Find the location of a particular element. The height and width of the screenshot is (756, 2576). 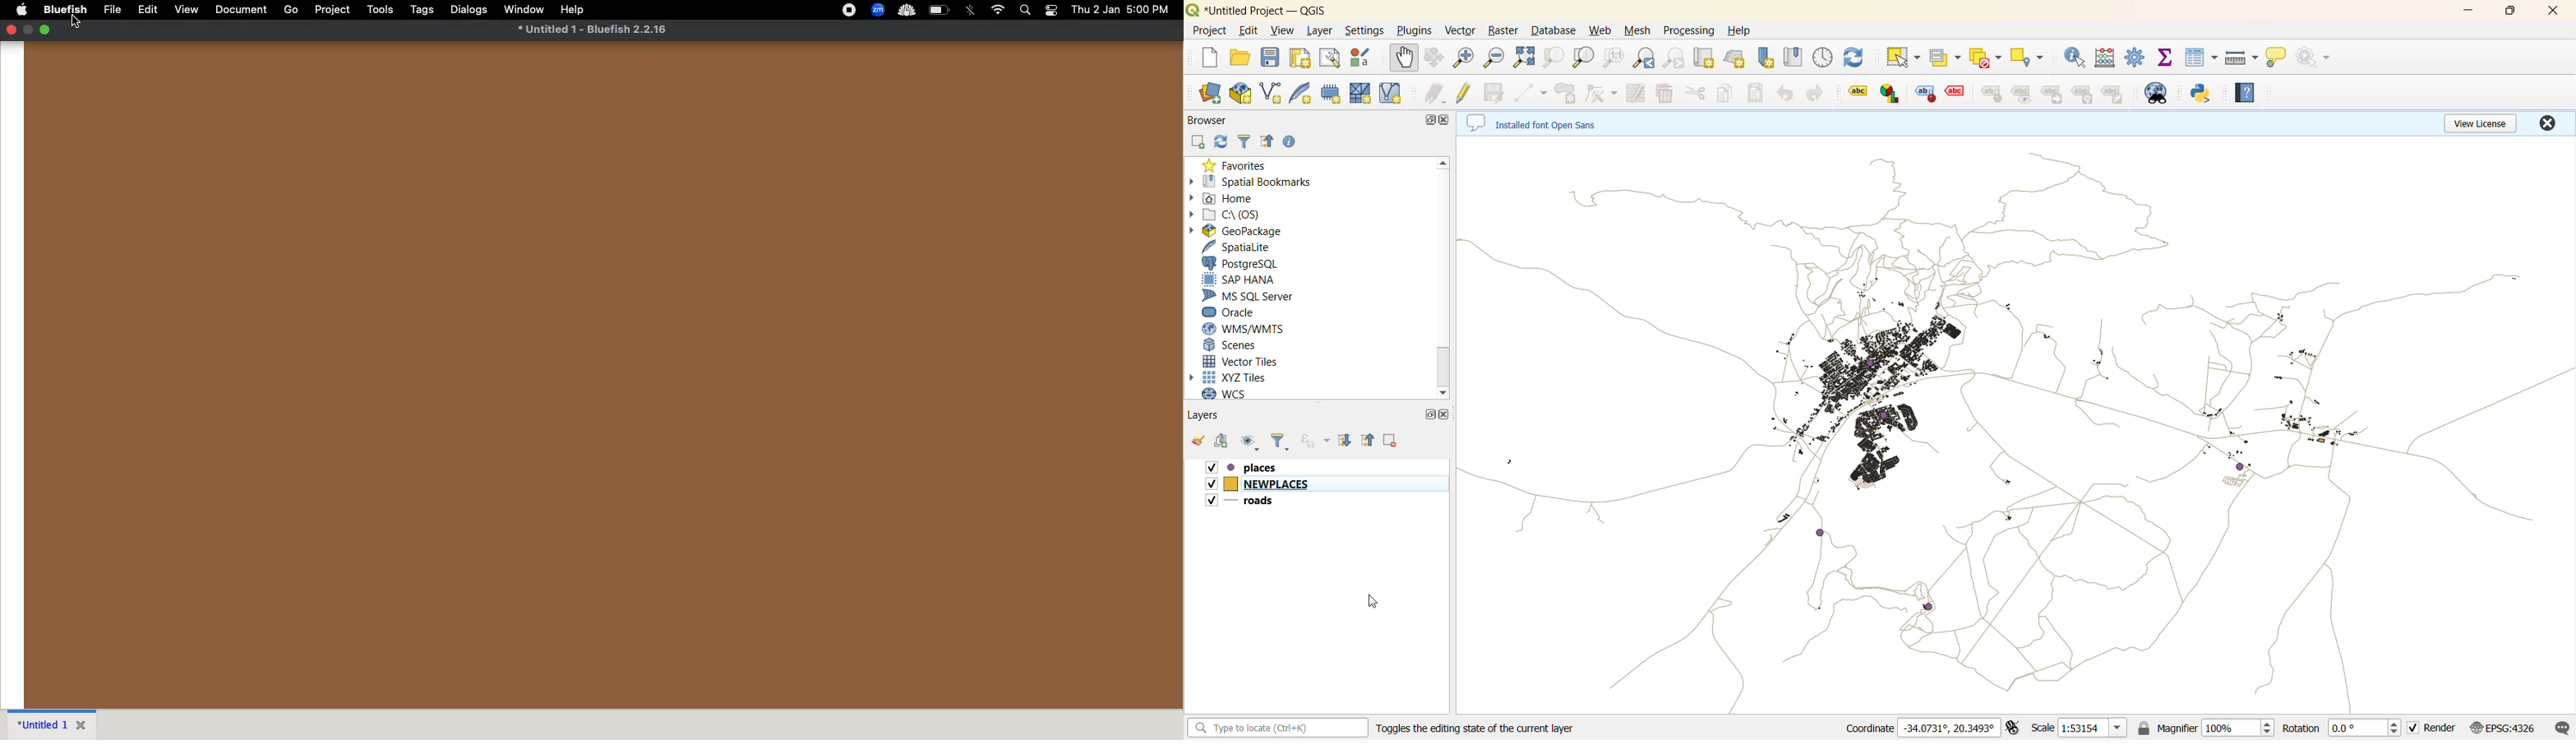

rotation is located at coordinates (2342, 729).